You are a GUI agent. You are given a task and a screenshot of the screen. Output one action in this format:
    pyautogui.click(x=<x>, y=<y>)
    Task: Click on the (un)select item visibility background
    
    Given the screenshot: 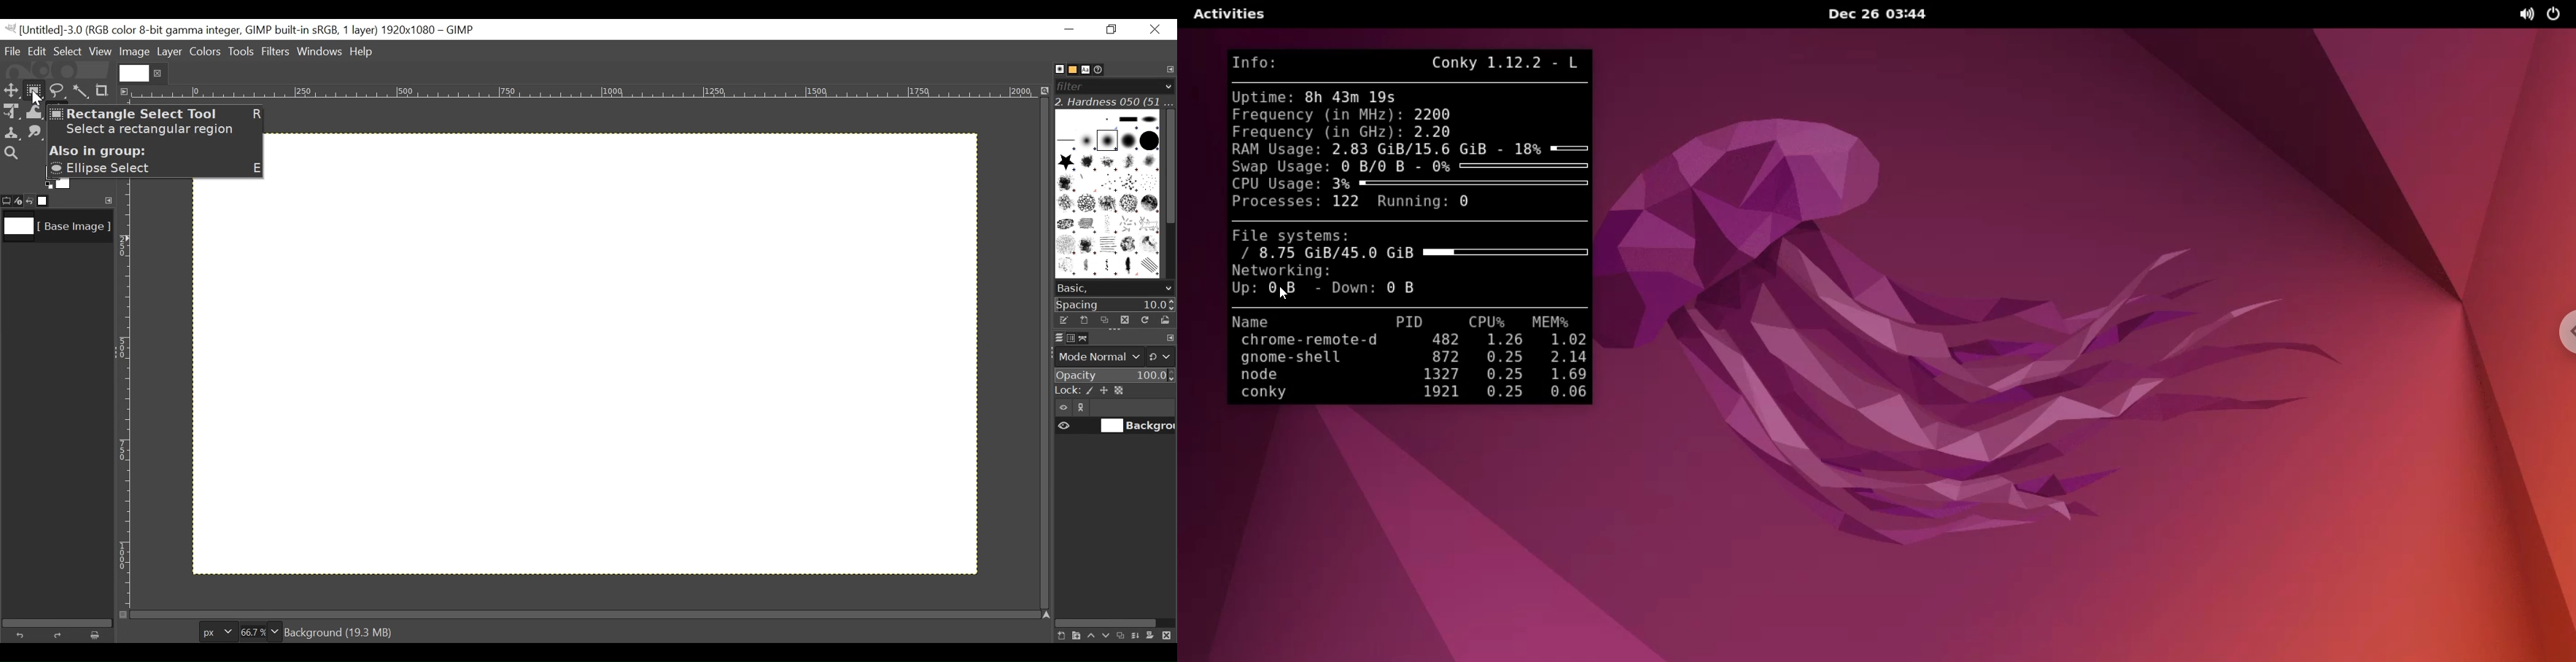 What is the action you would take?
    pyautogui.click(x=1115, y=427)
    